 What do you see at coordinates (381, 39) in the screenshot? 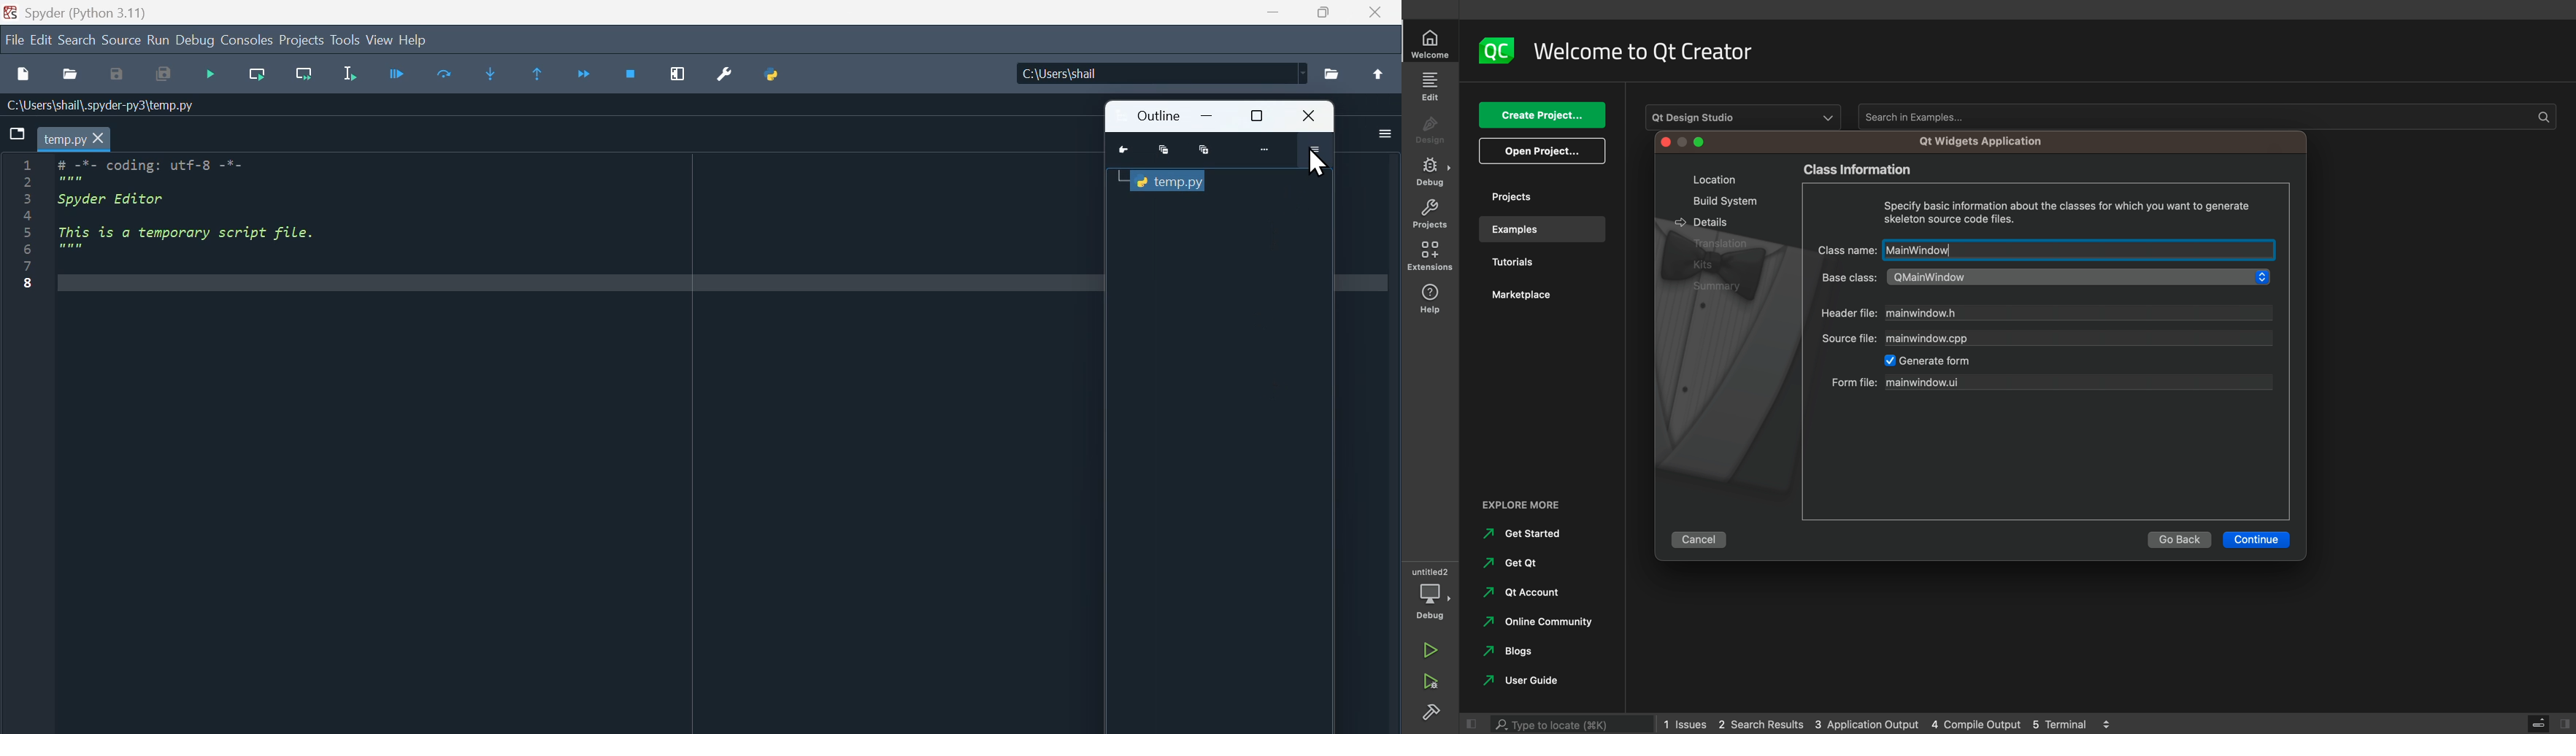
I see `View` at bounding box center [381, 39].